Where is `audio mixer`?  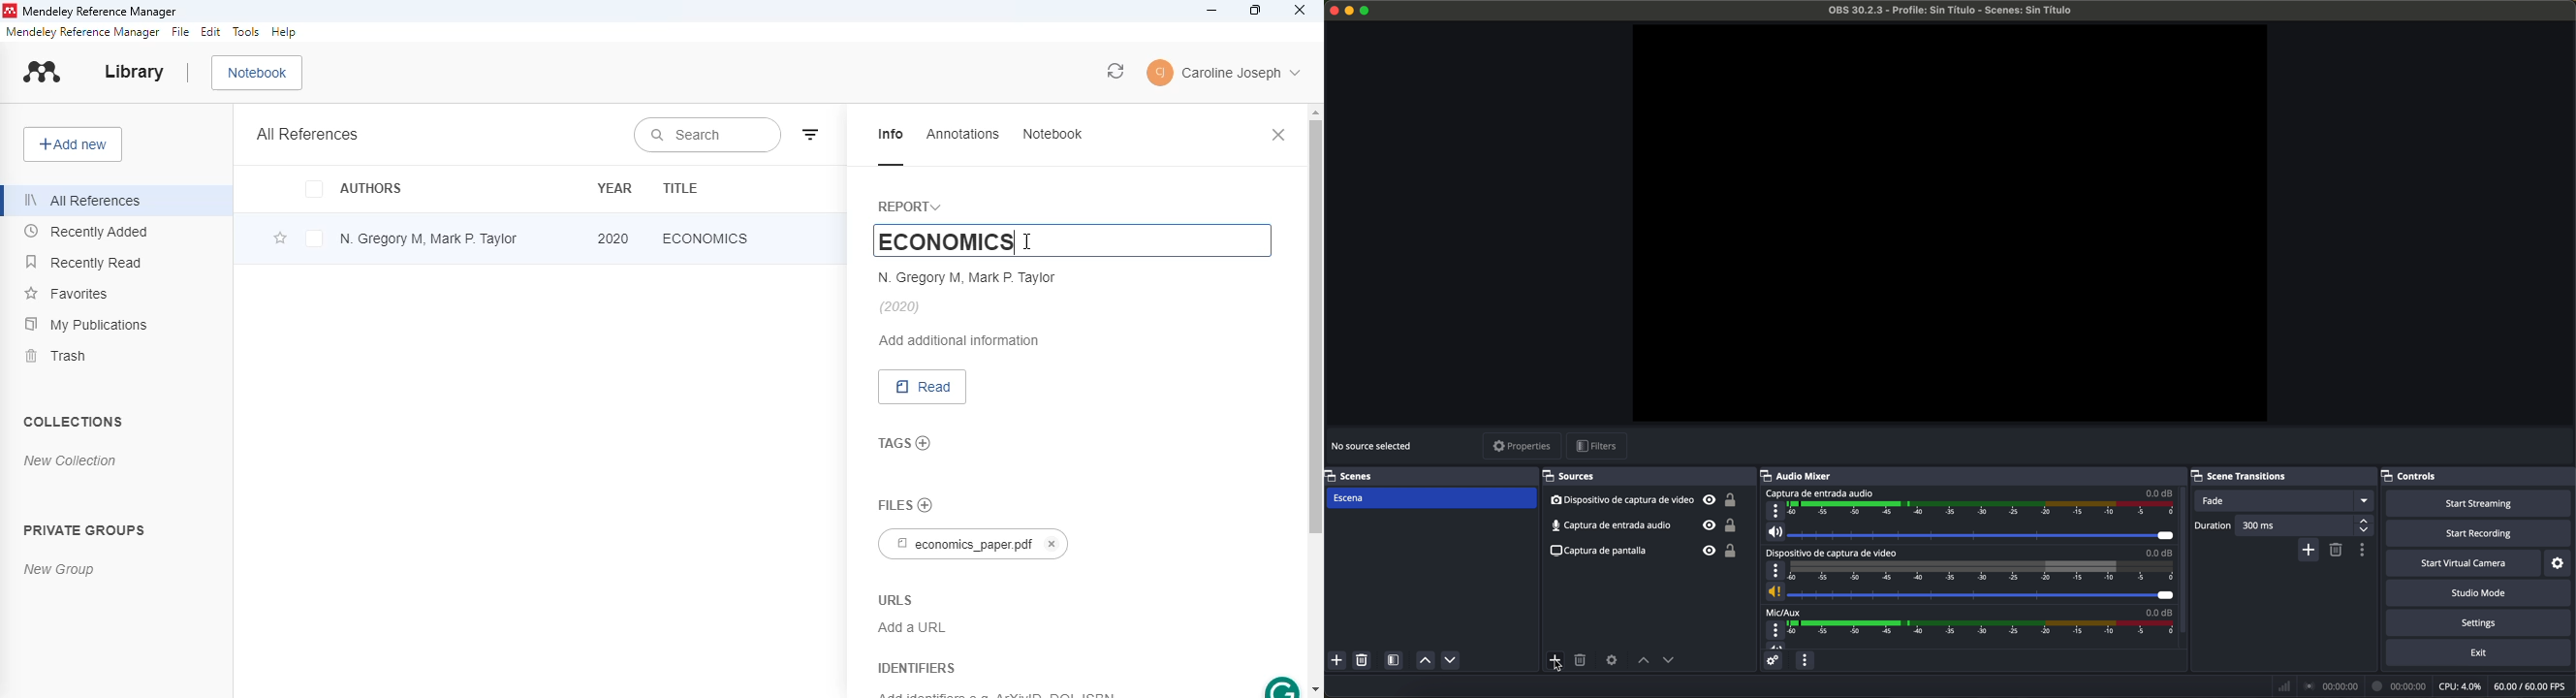 audio mixer is located at coordinates (1801, 475).